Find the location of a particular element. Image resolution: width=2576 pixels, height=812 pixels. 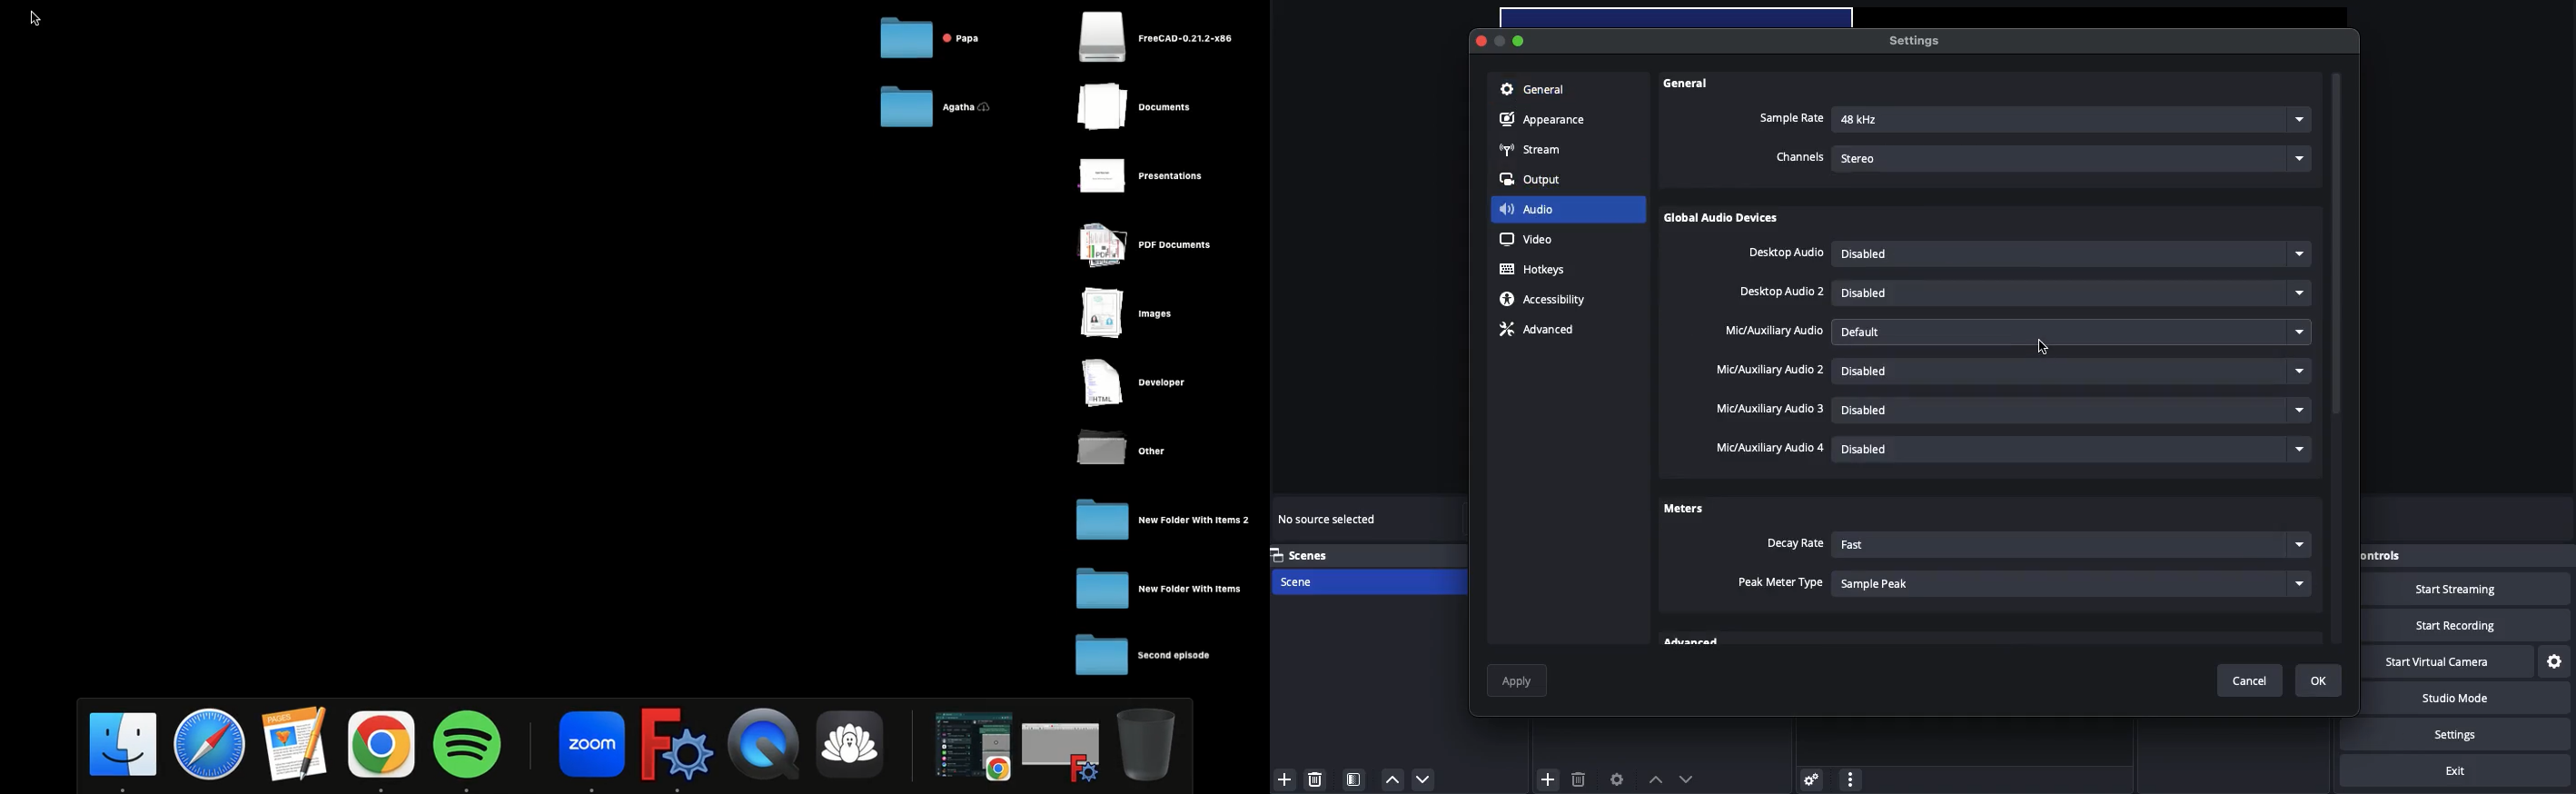

General is located at coordinates (1689, 84).